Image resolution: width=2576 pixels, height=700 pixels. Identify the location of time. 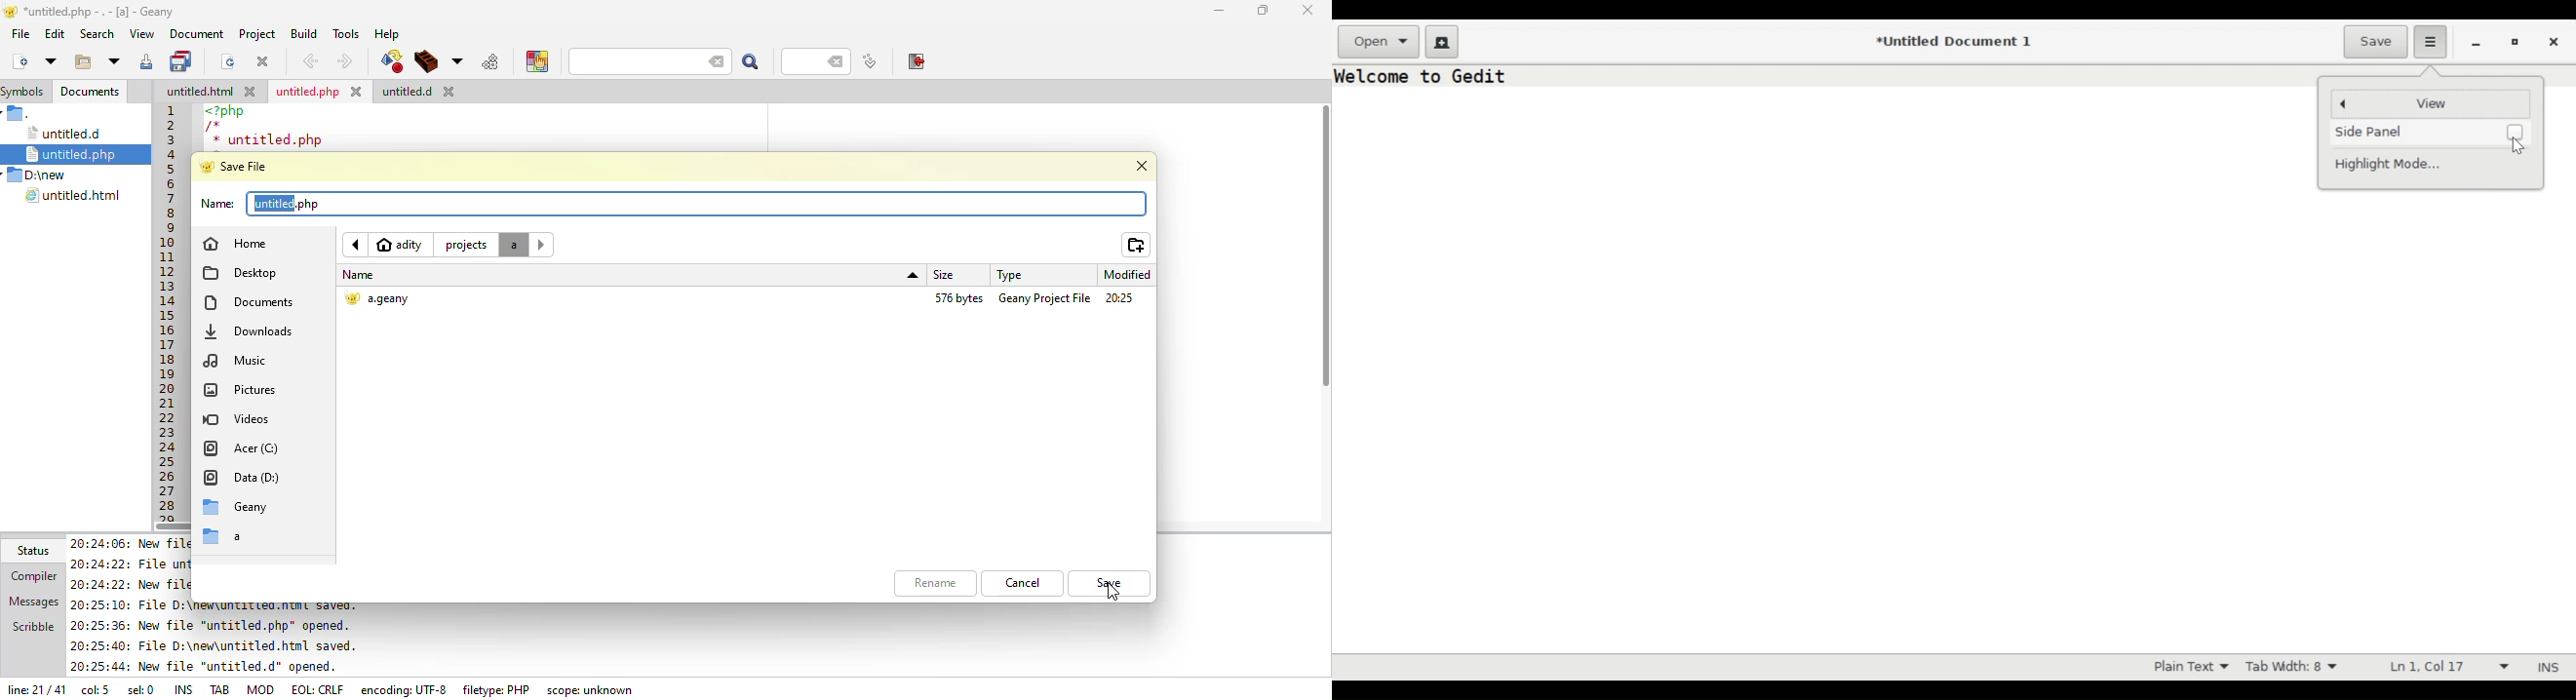
(1120, 299).